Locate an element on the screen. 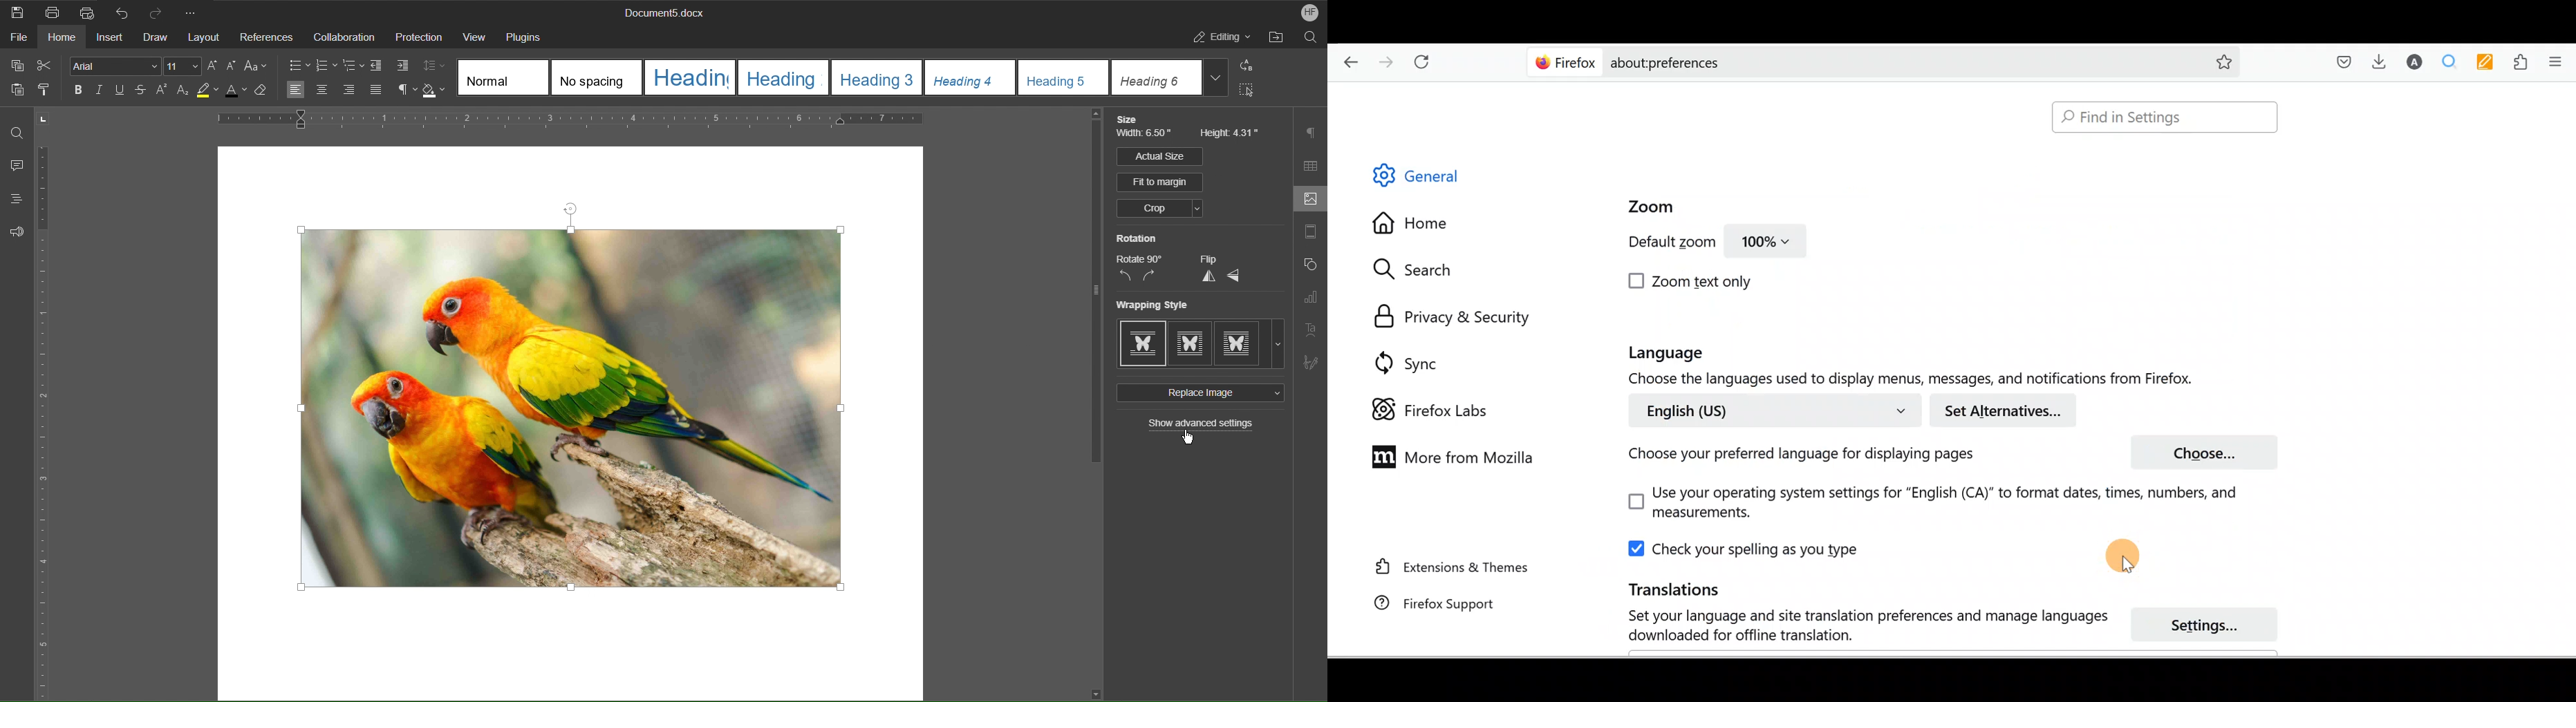 The image size is (2576, 728). Copy Style is located at coordinates (49, 91).